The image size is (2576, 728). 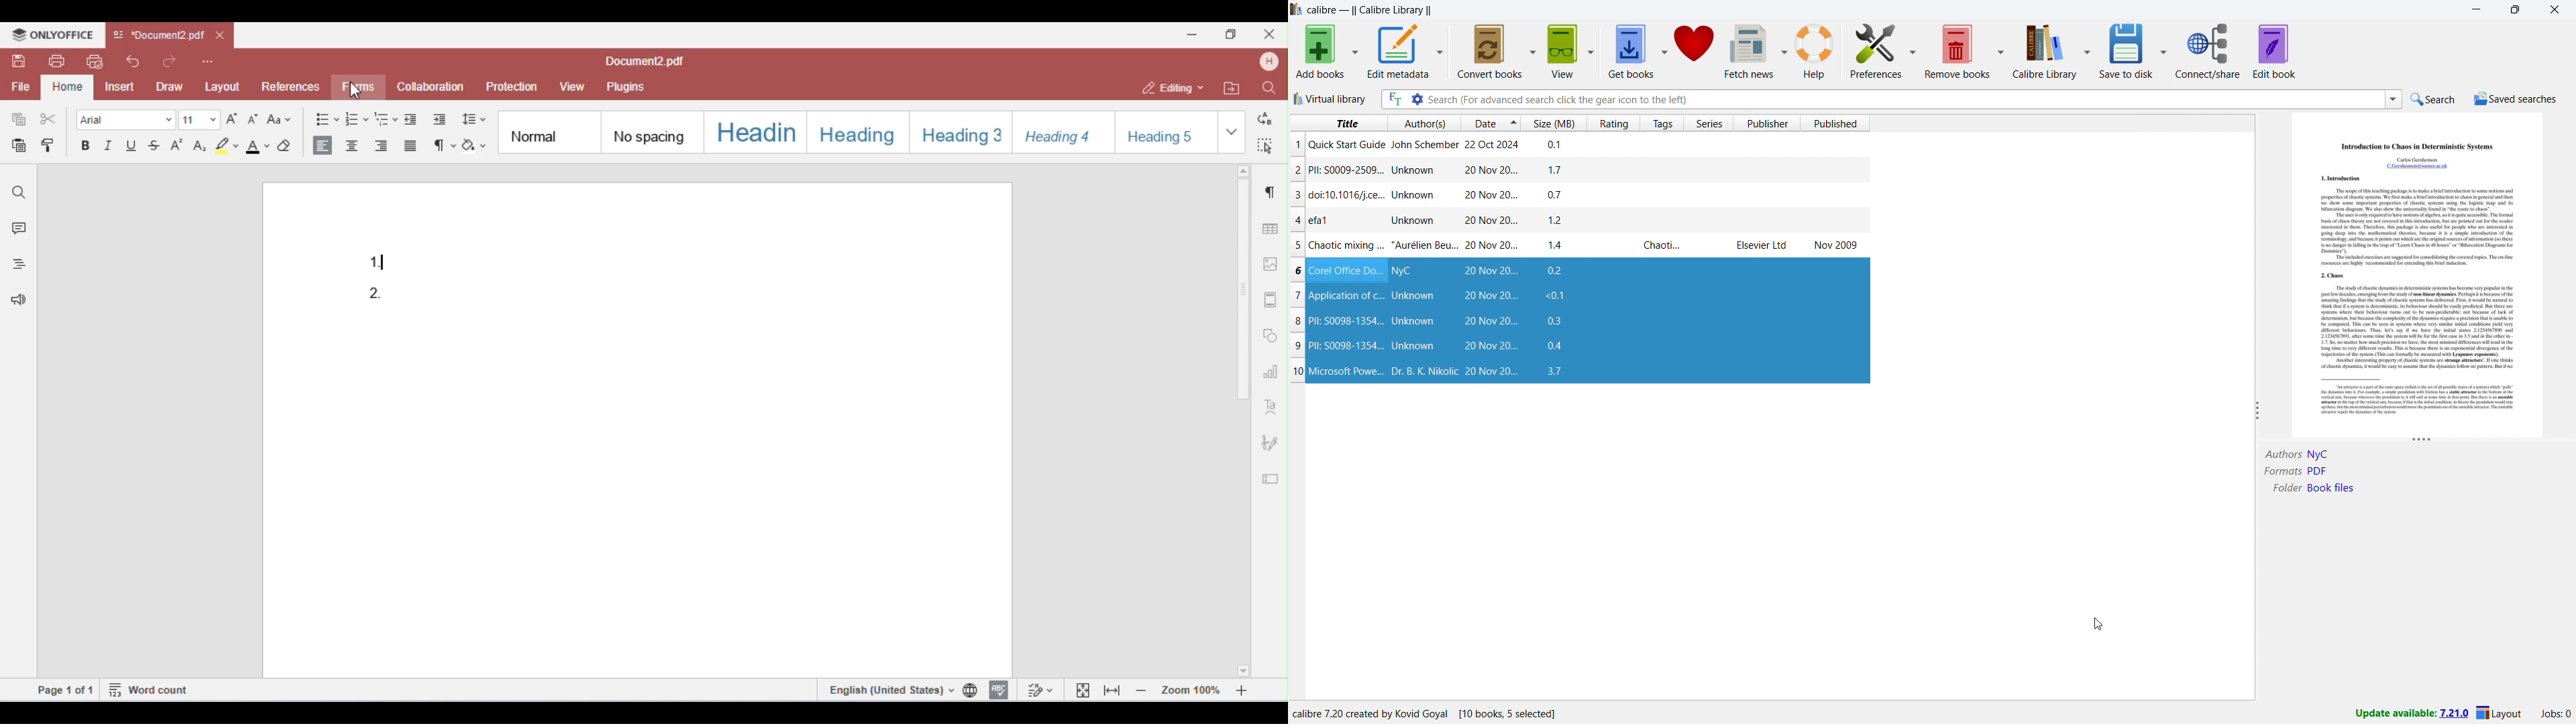 I want to click on maximize , so click(x=2515, y=9).